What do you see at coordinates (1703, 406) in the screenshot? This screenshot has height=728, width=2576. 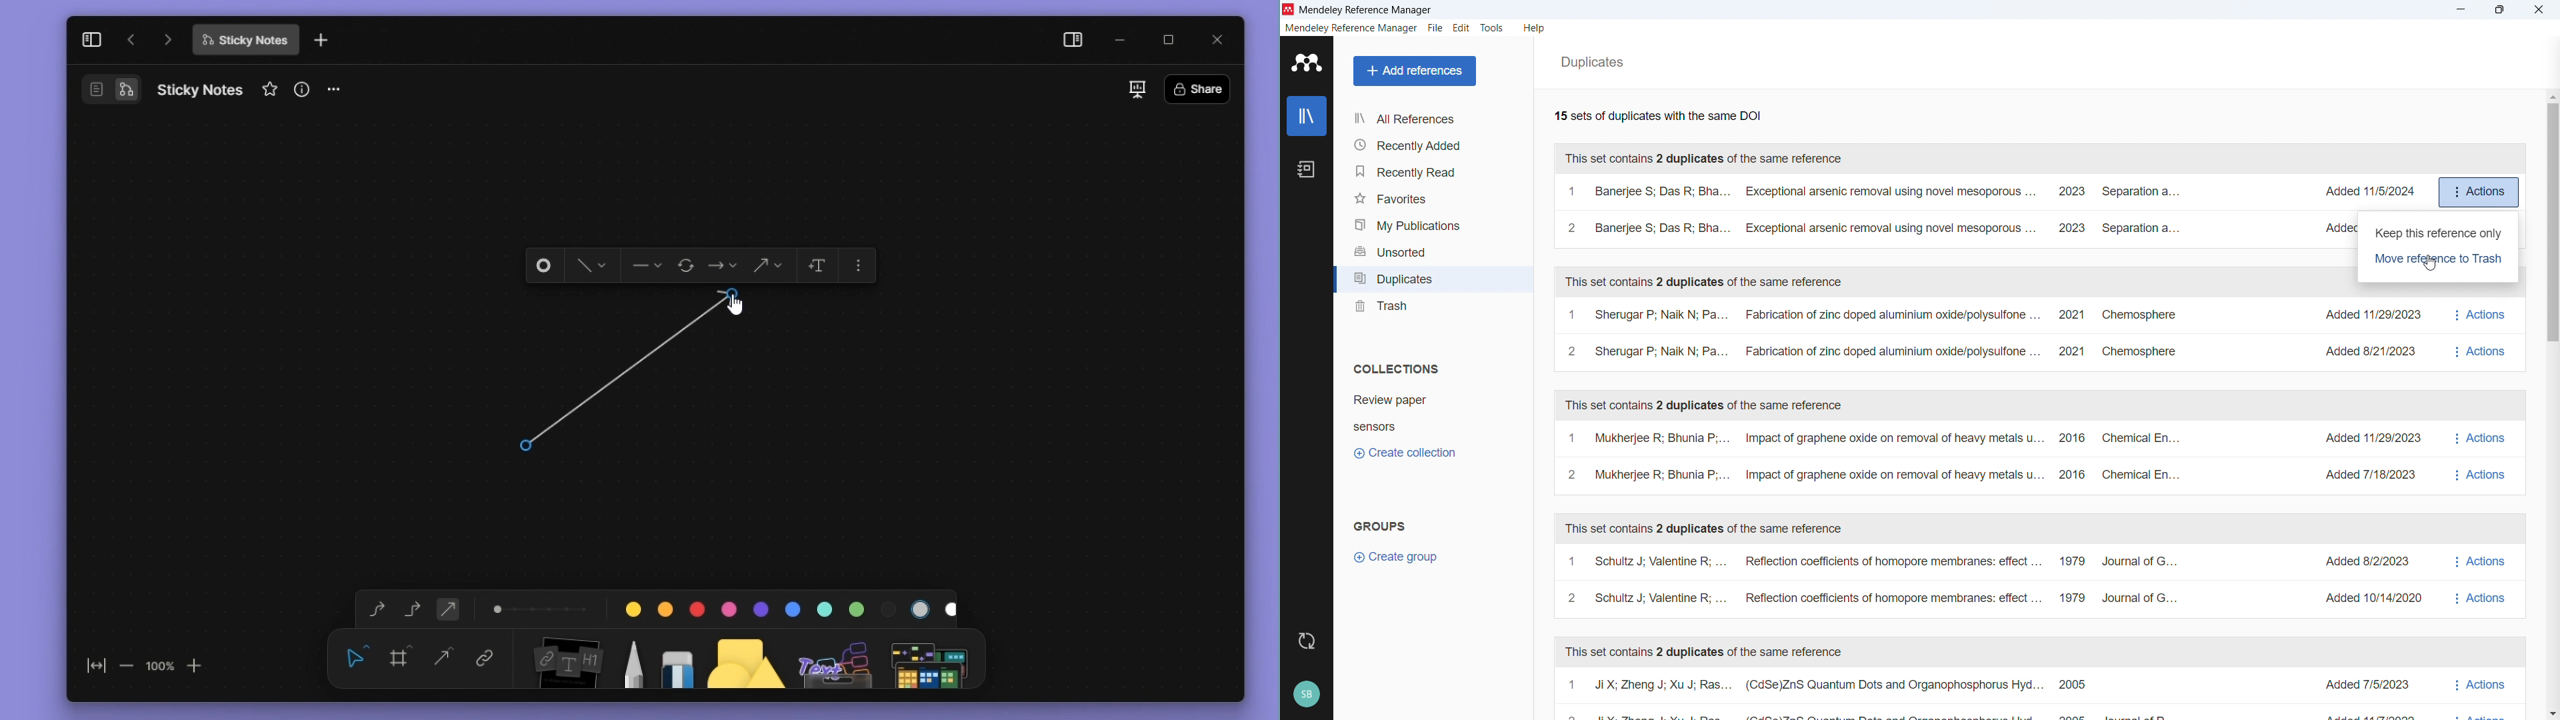 I see `This set contains two duplicates of the same reference` at bounding box center [1703, 406].